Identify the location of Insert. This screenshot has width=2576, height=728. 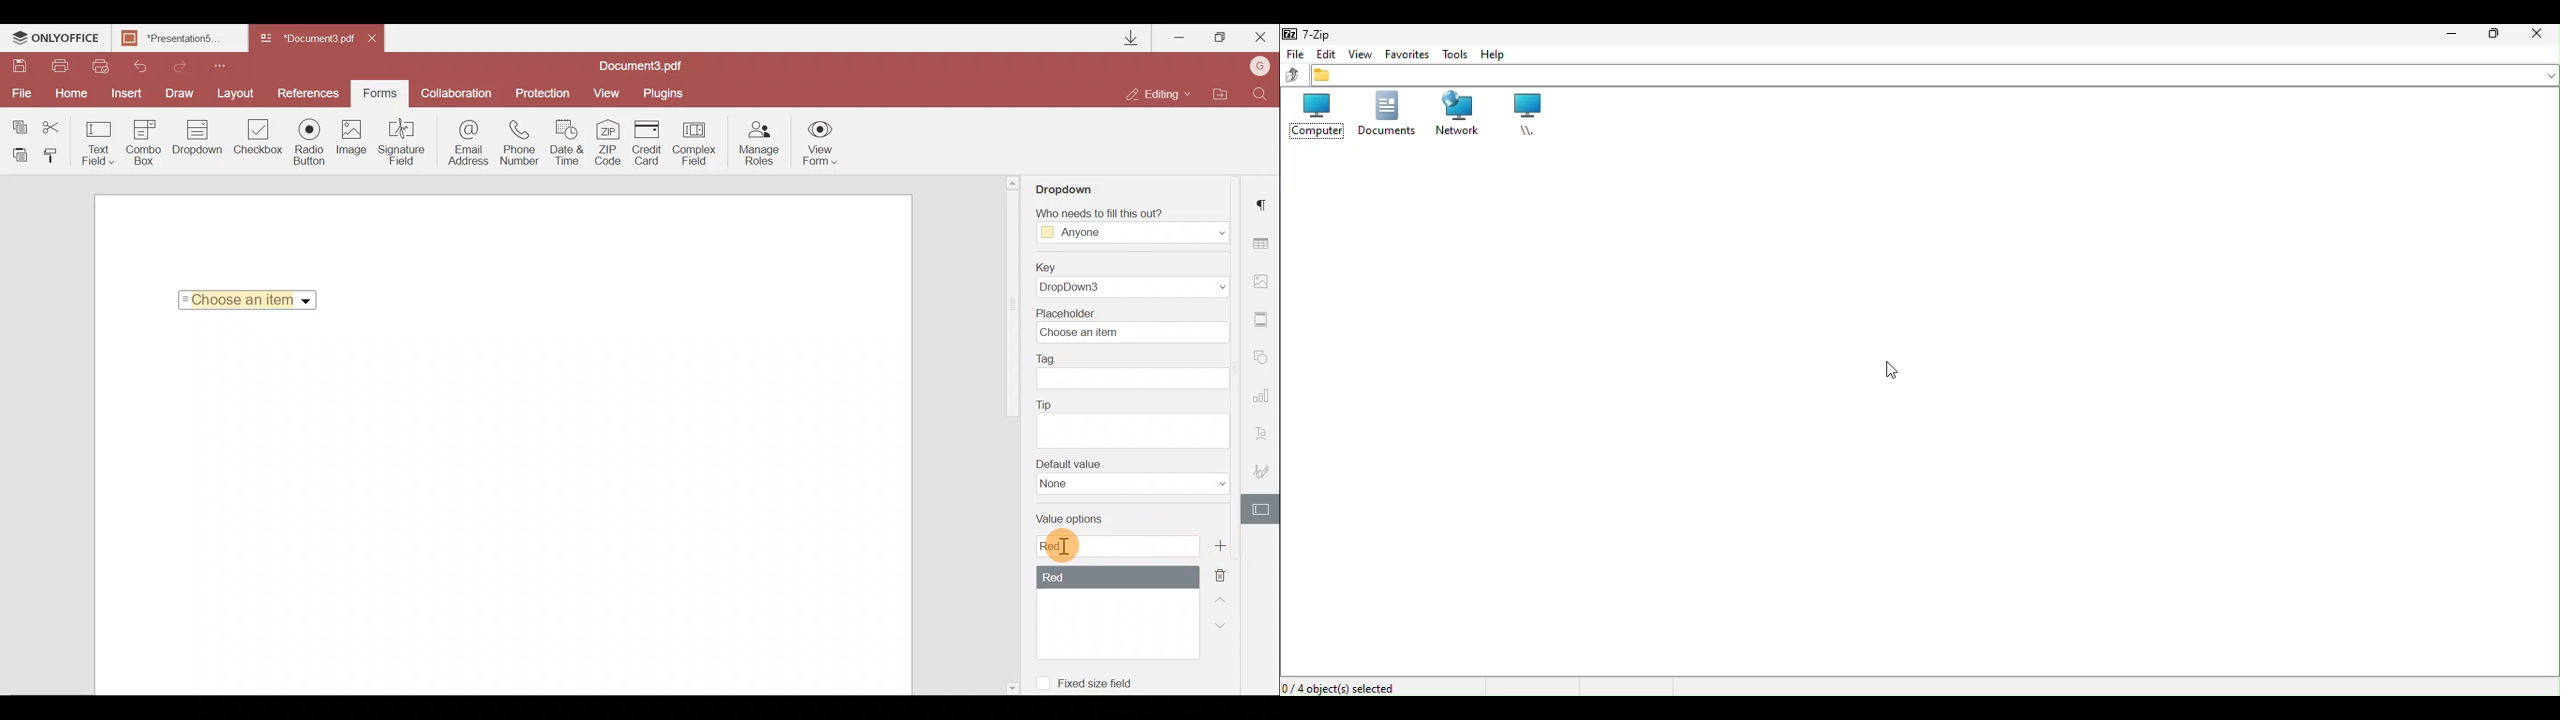
(129, 93).